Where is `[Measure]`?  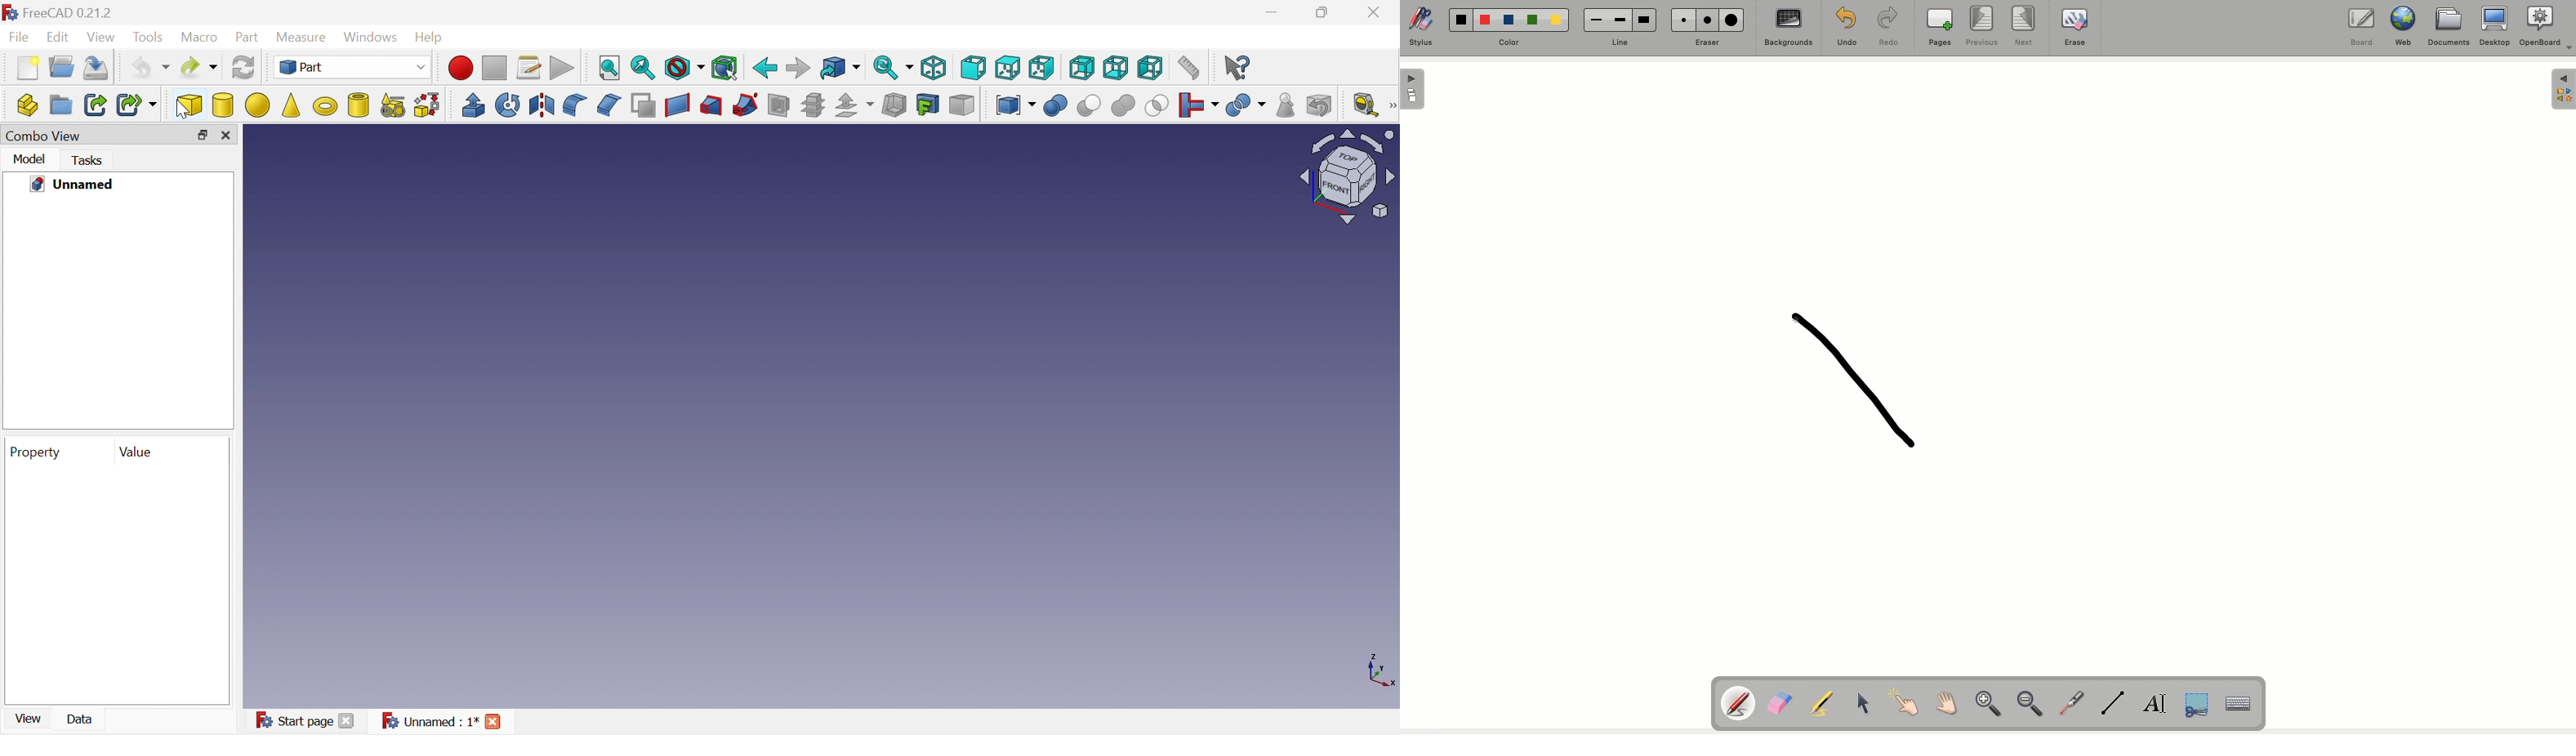 [Measure] is located at coordinates (1391, 106).